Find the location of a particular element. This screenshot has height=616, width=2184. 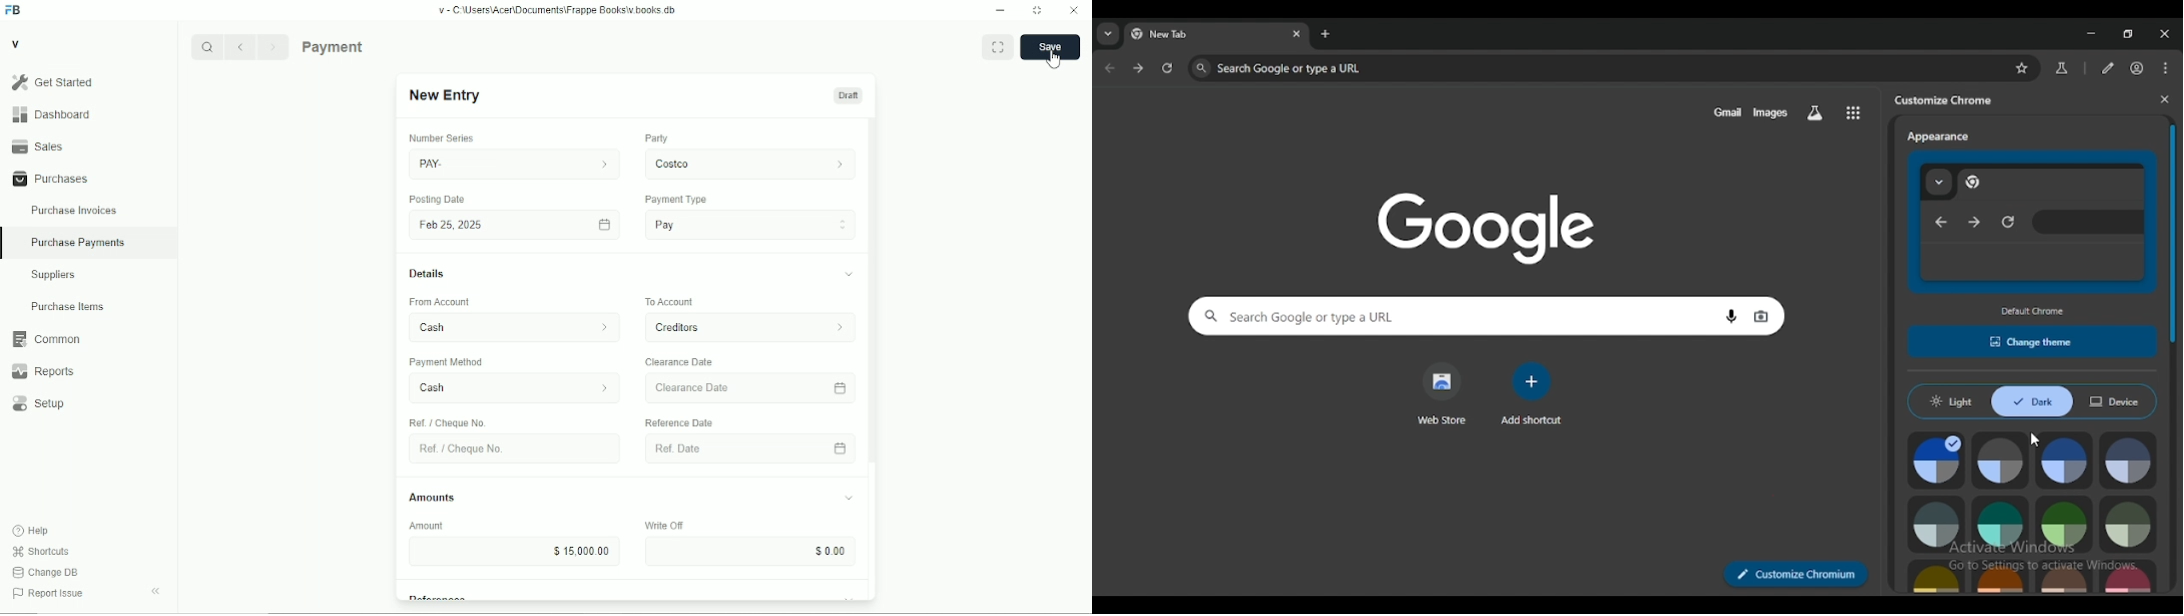

Close is located at coordinates (1074, 10).